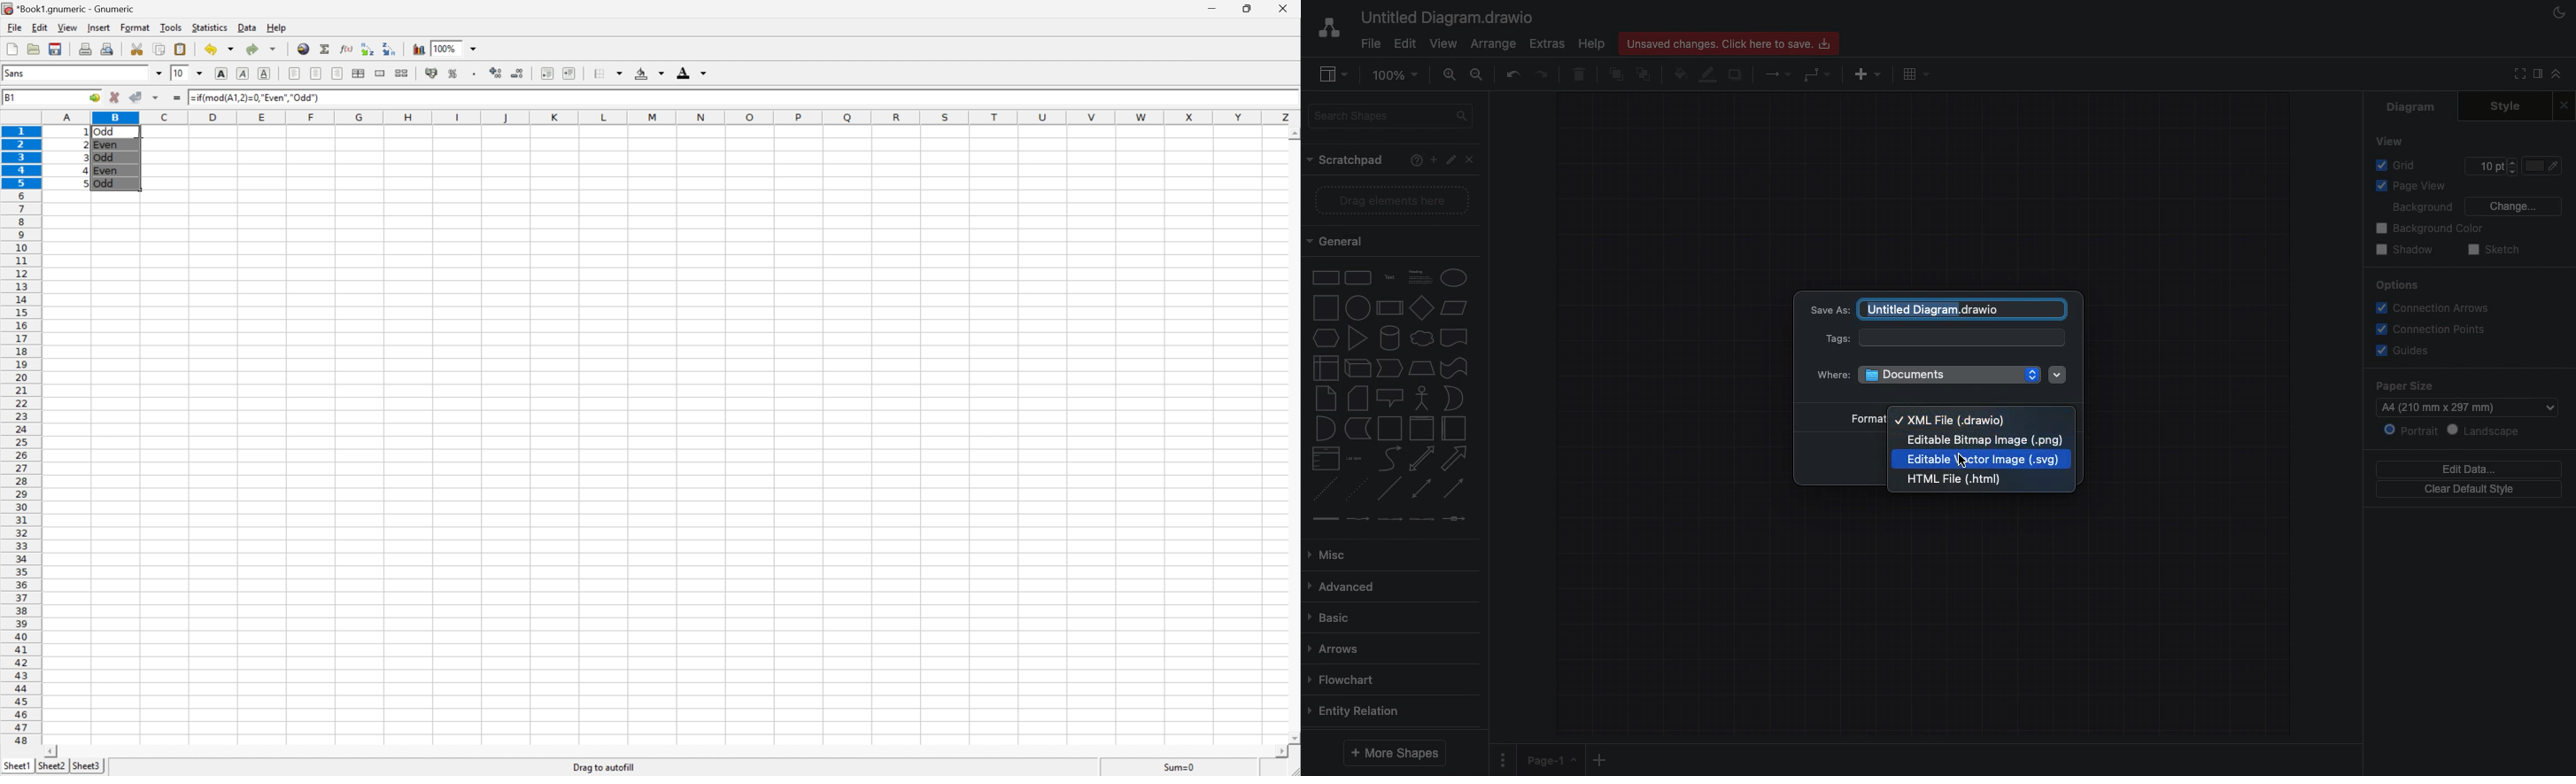 Image resolution: width=2576 pixels, height=784 pixels. What do you see at coordinates (1961, 307) in the screenshot?
I see `untitled diagram.draw.io` at bounding box center [1961, 307].